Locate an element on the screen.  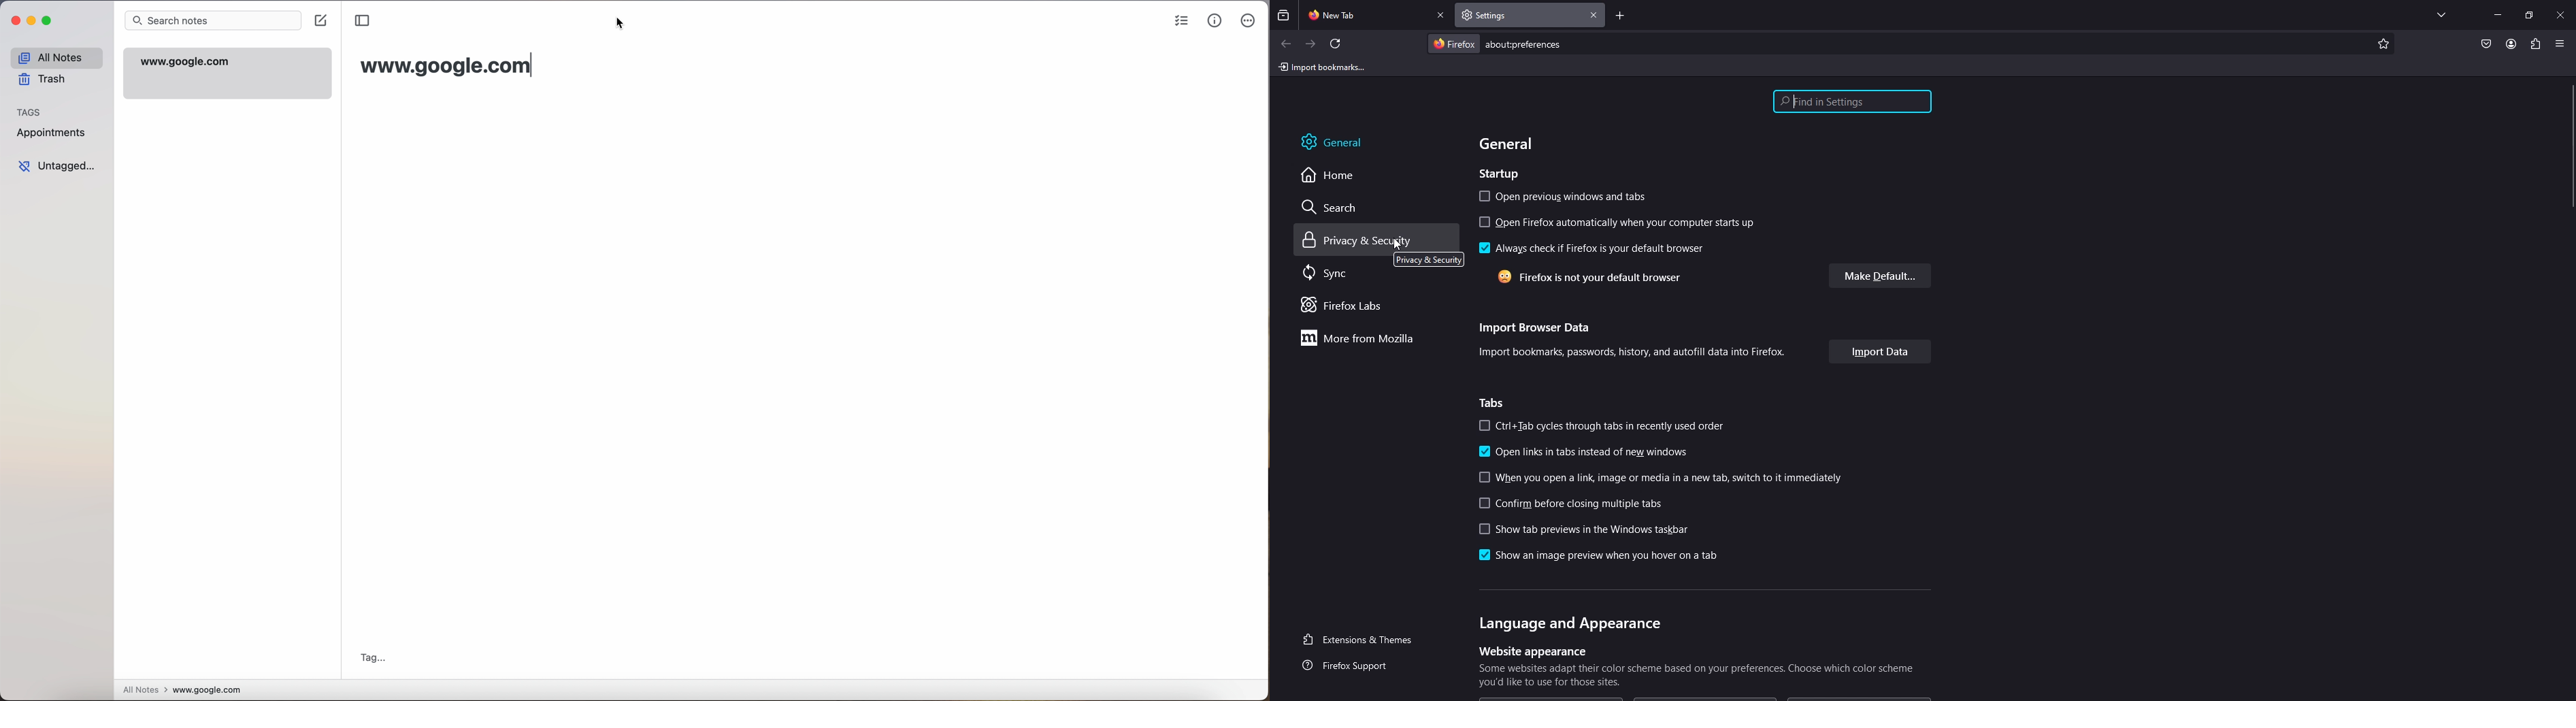
search bar is located at coordinates (214, 20).